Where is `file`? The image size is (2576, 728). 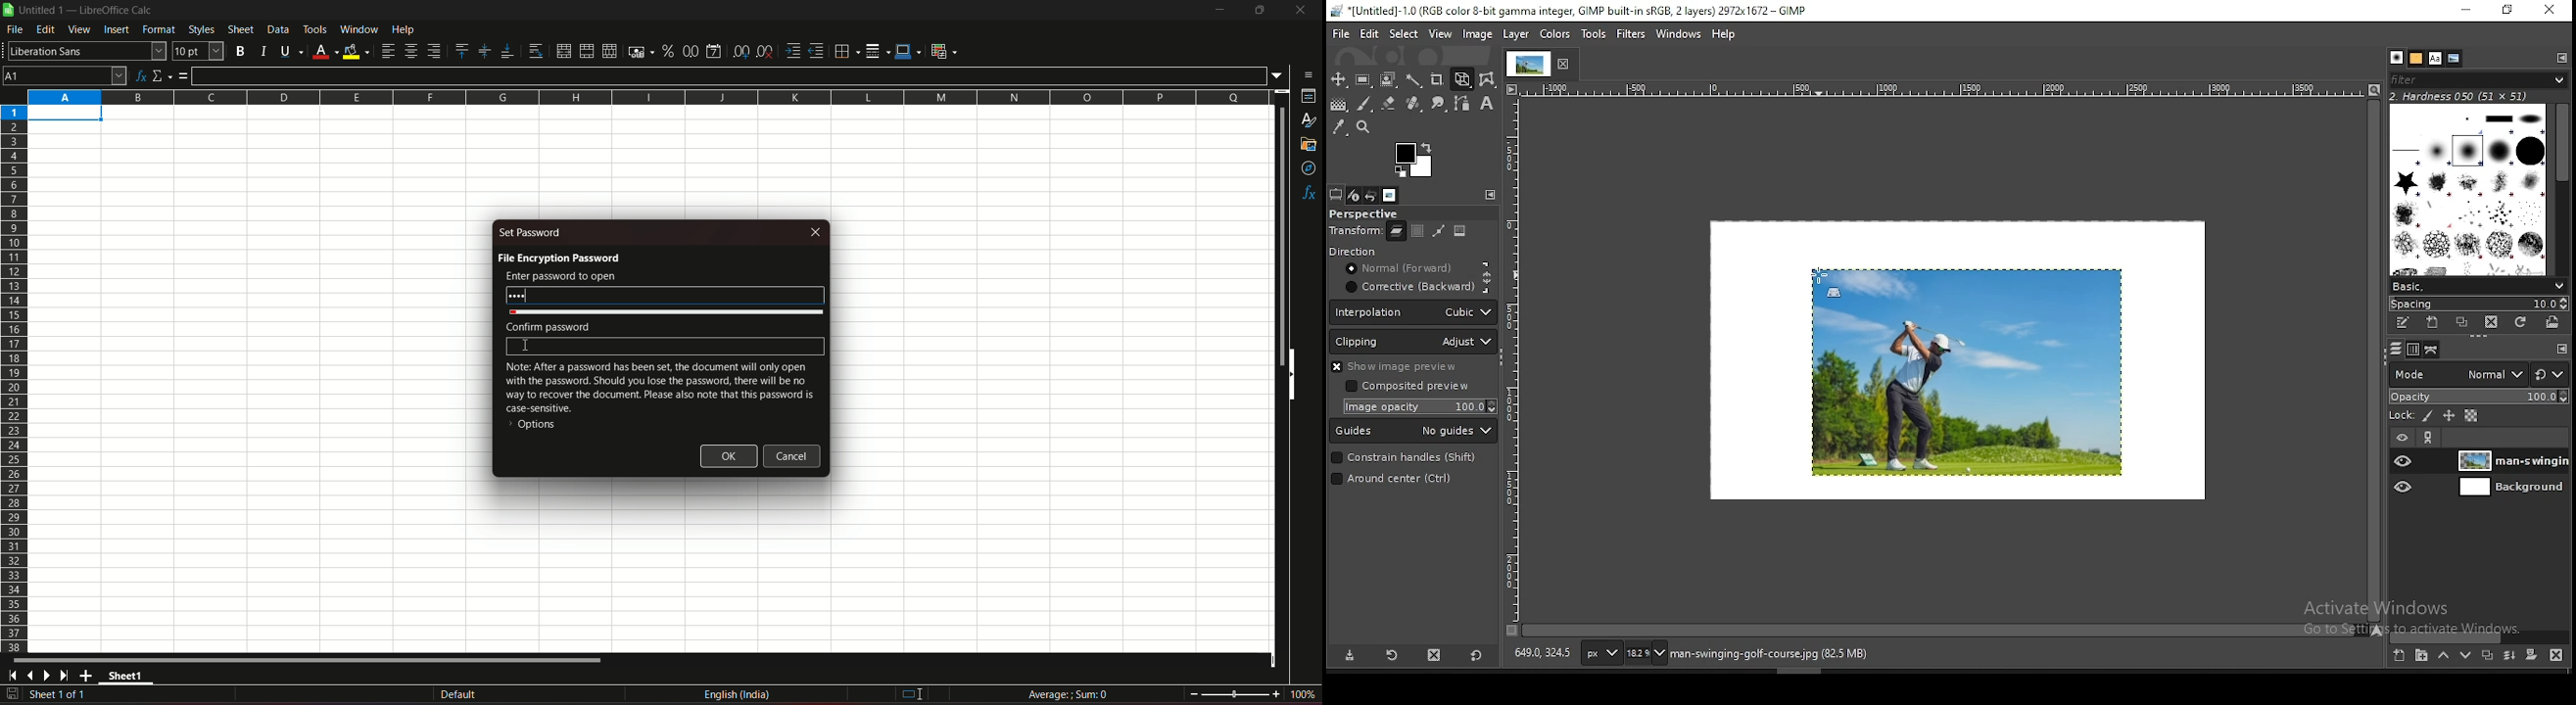 file is located at coordinates (1340, 34).